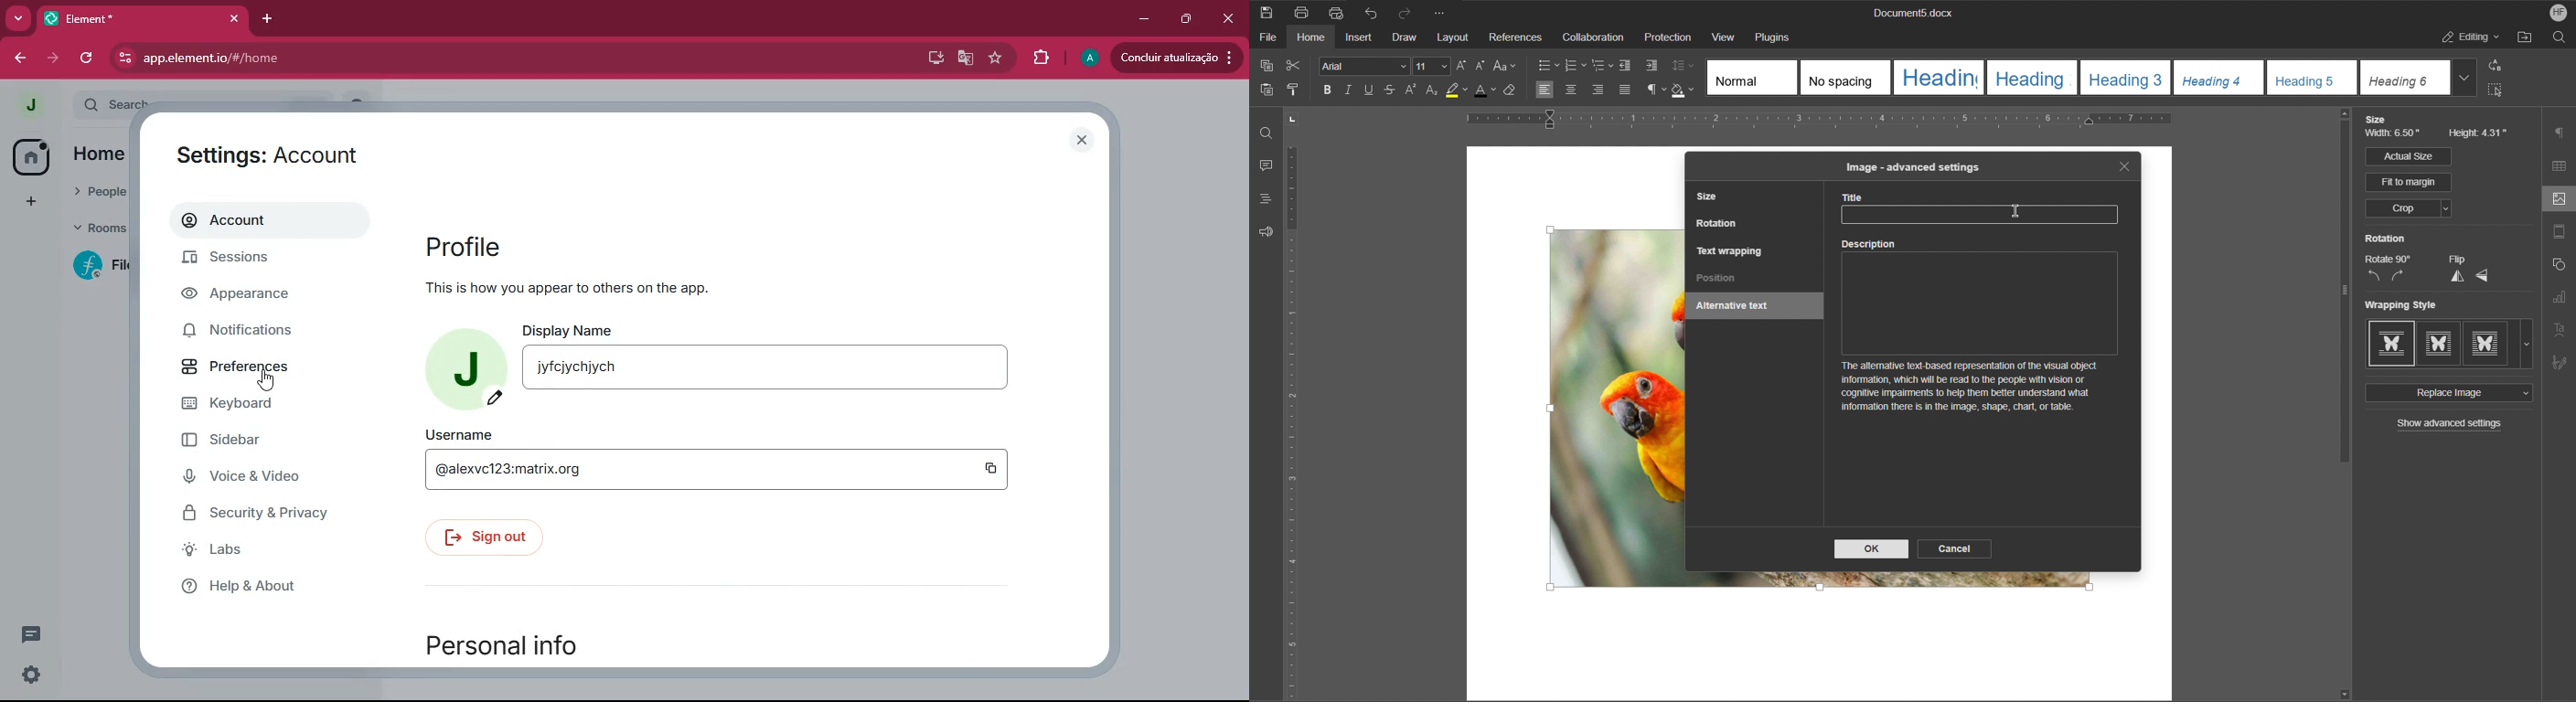 The width and height of the screenshot is (2576, 728). What do you see at coordinates (1264, 39) in the screenshot?
I see `File` at bounding box center [1264, 39].